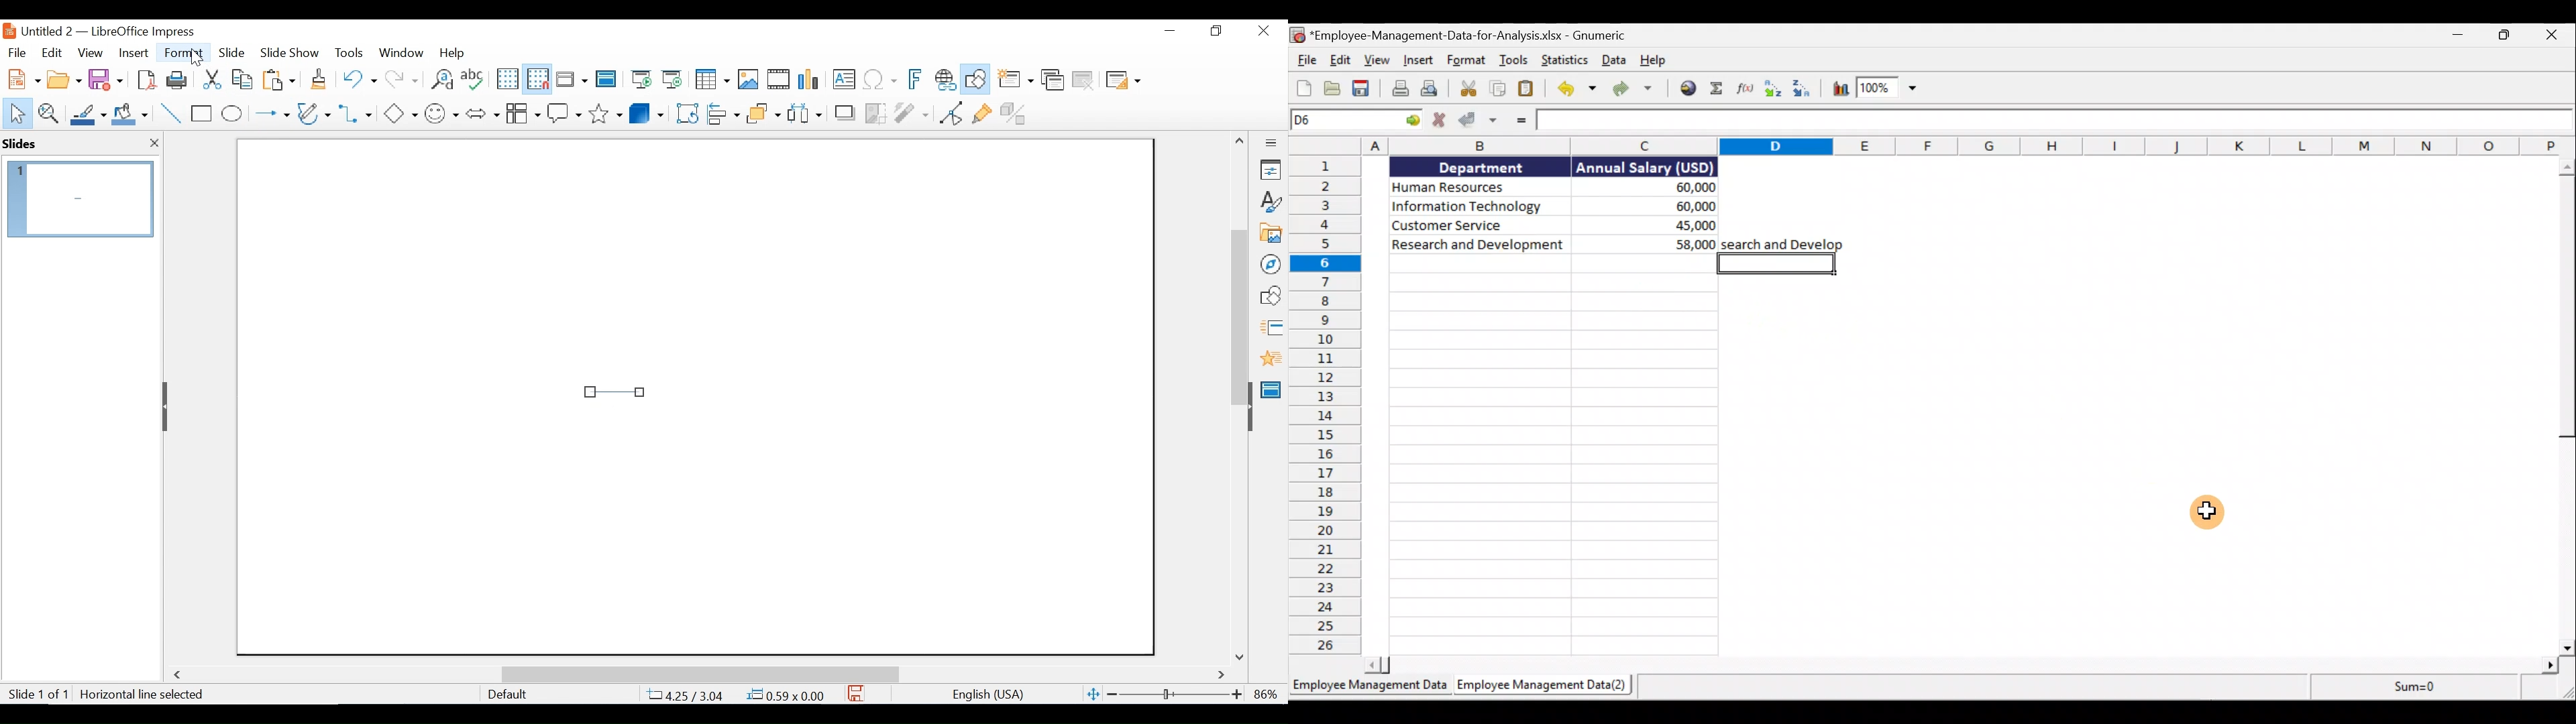 The width and height of the screenshot is (2576, 728). What do you see at coordinates (1467, 90) in the screenshot?
I see `Cut selection` at bounding box center [1467, 90].